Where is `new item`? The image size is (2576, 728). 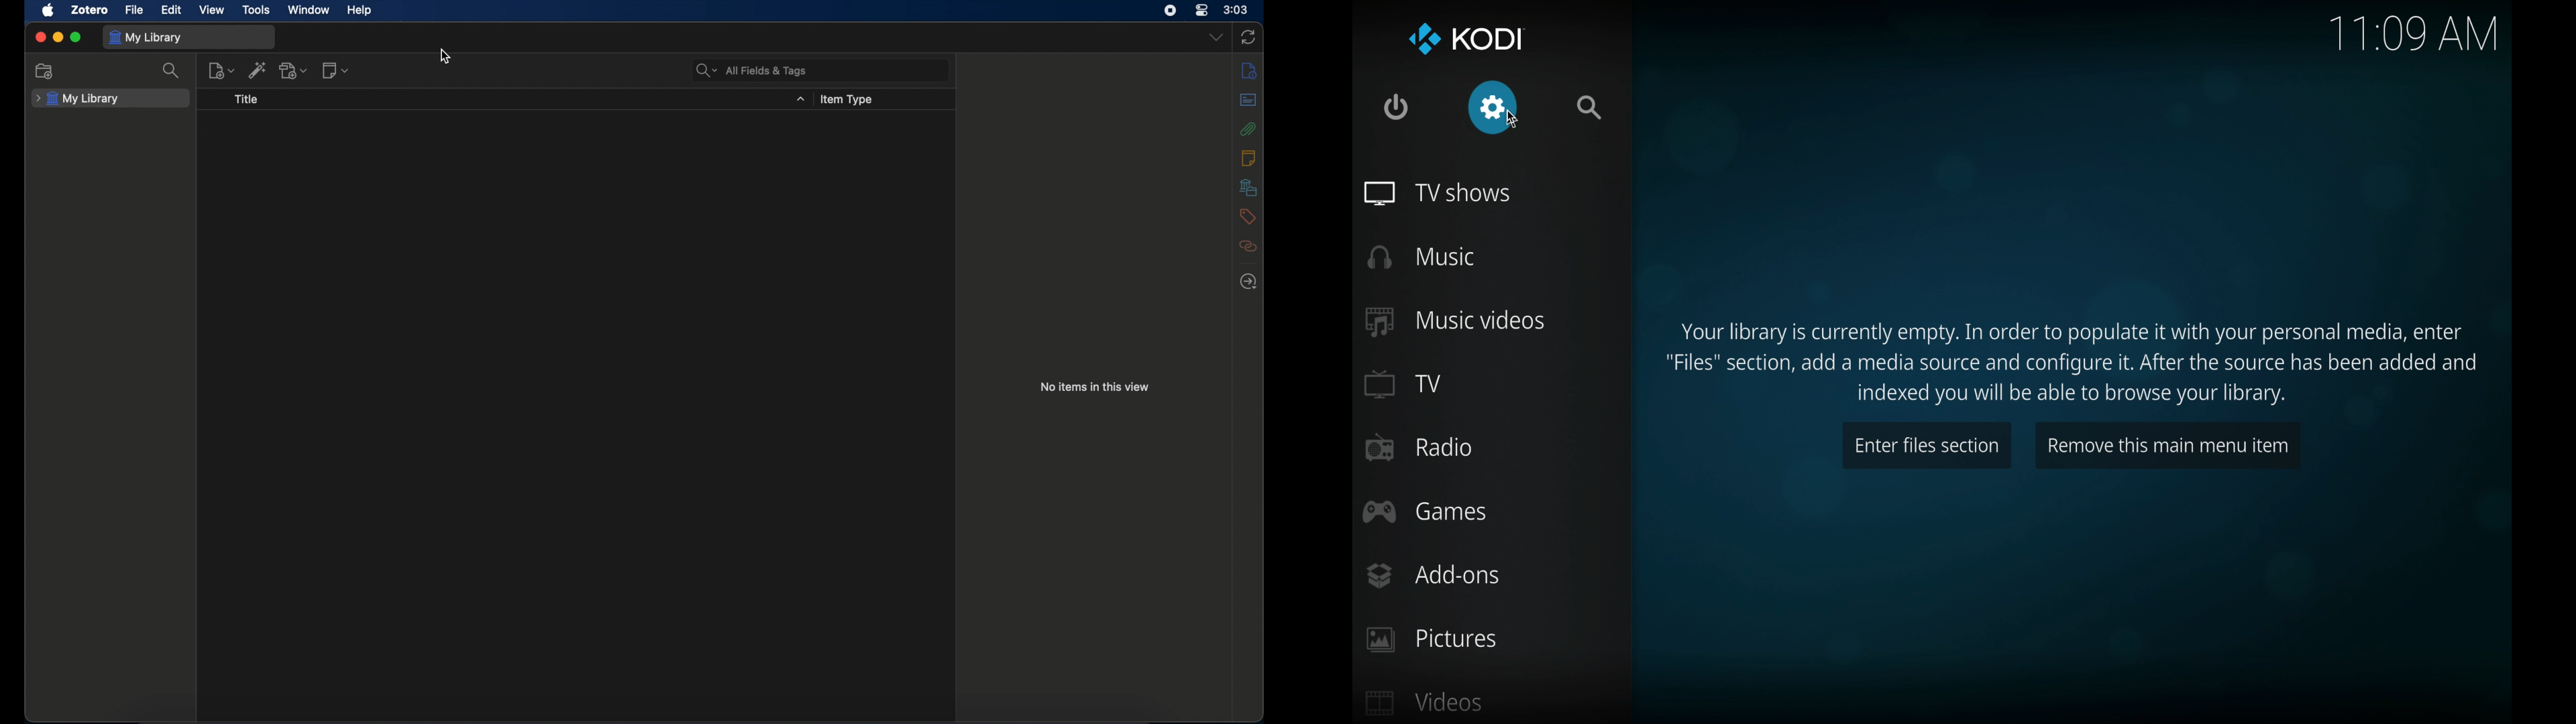
new item is located at coordinates (221, 70).